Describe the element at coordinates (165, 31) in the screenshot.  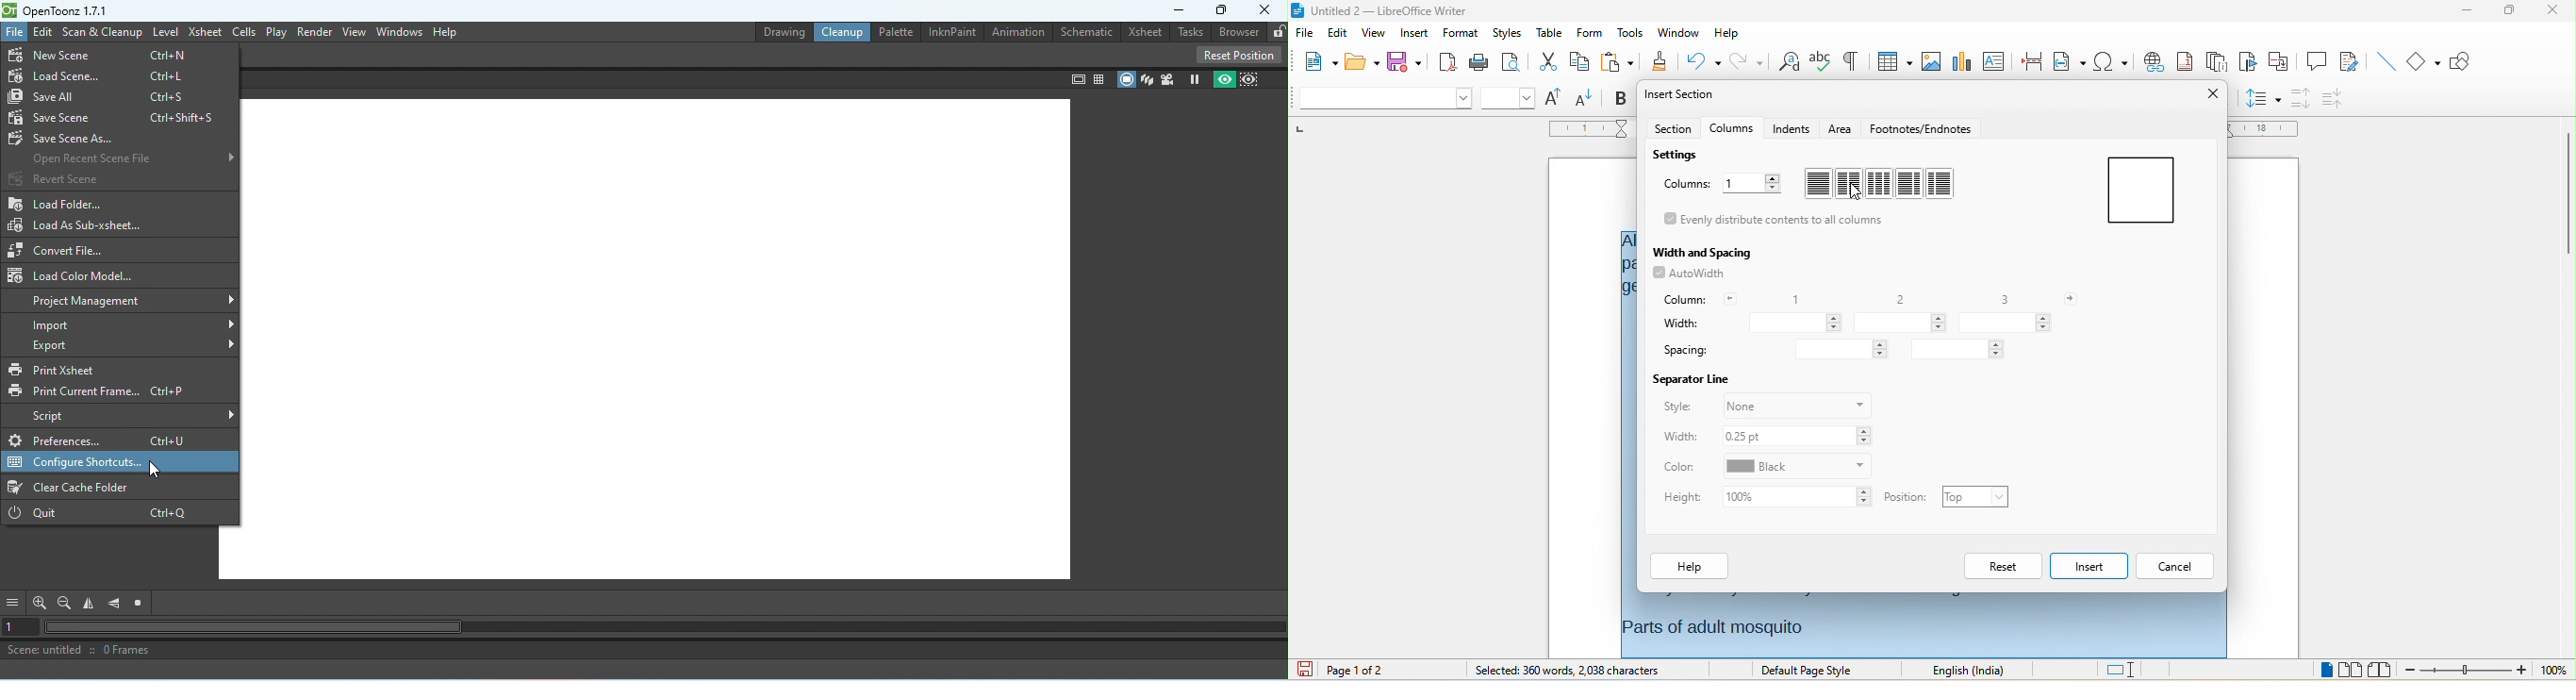
I see `Level` at that location.